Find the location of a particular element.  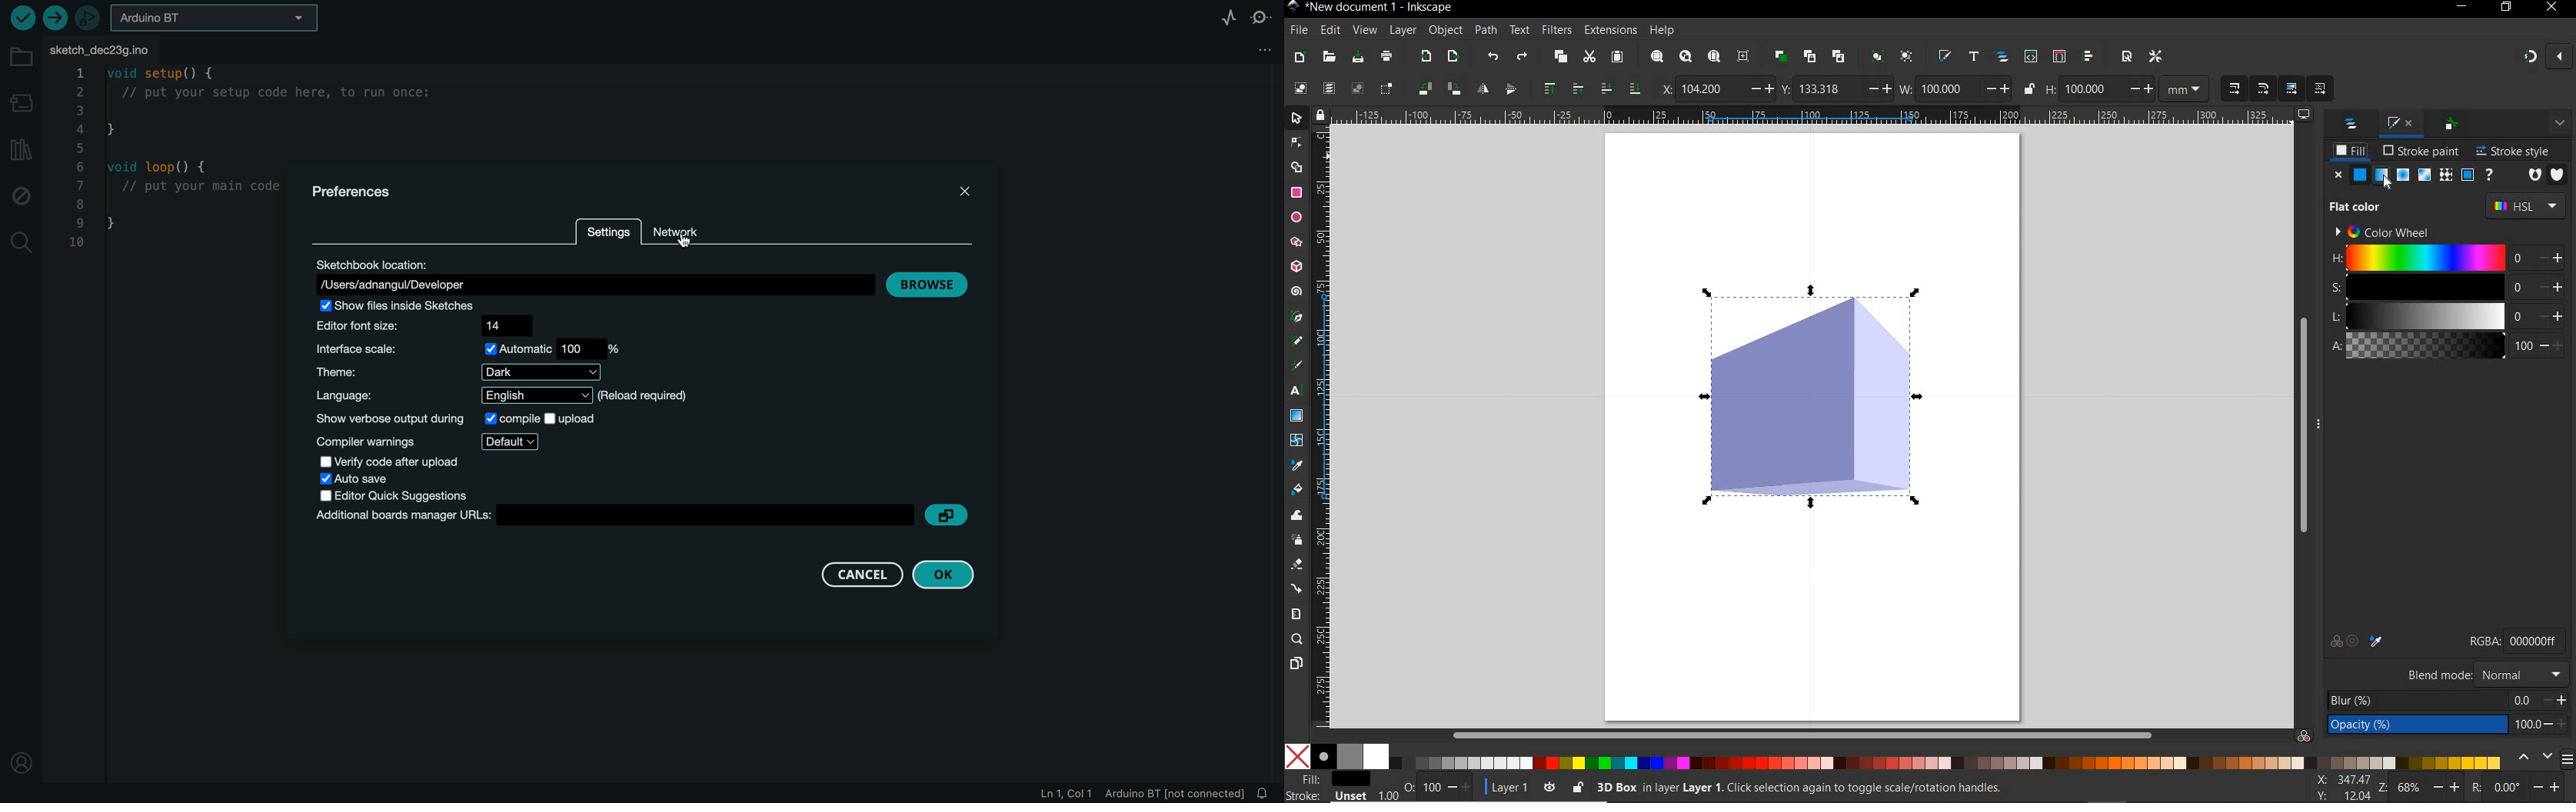

MOVE PATTERNS is located at coordinates (2321, 89).